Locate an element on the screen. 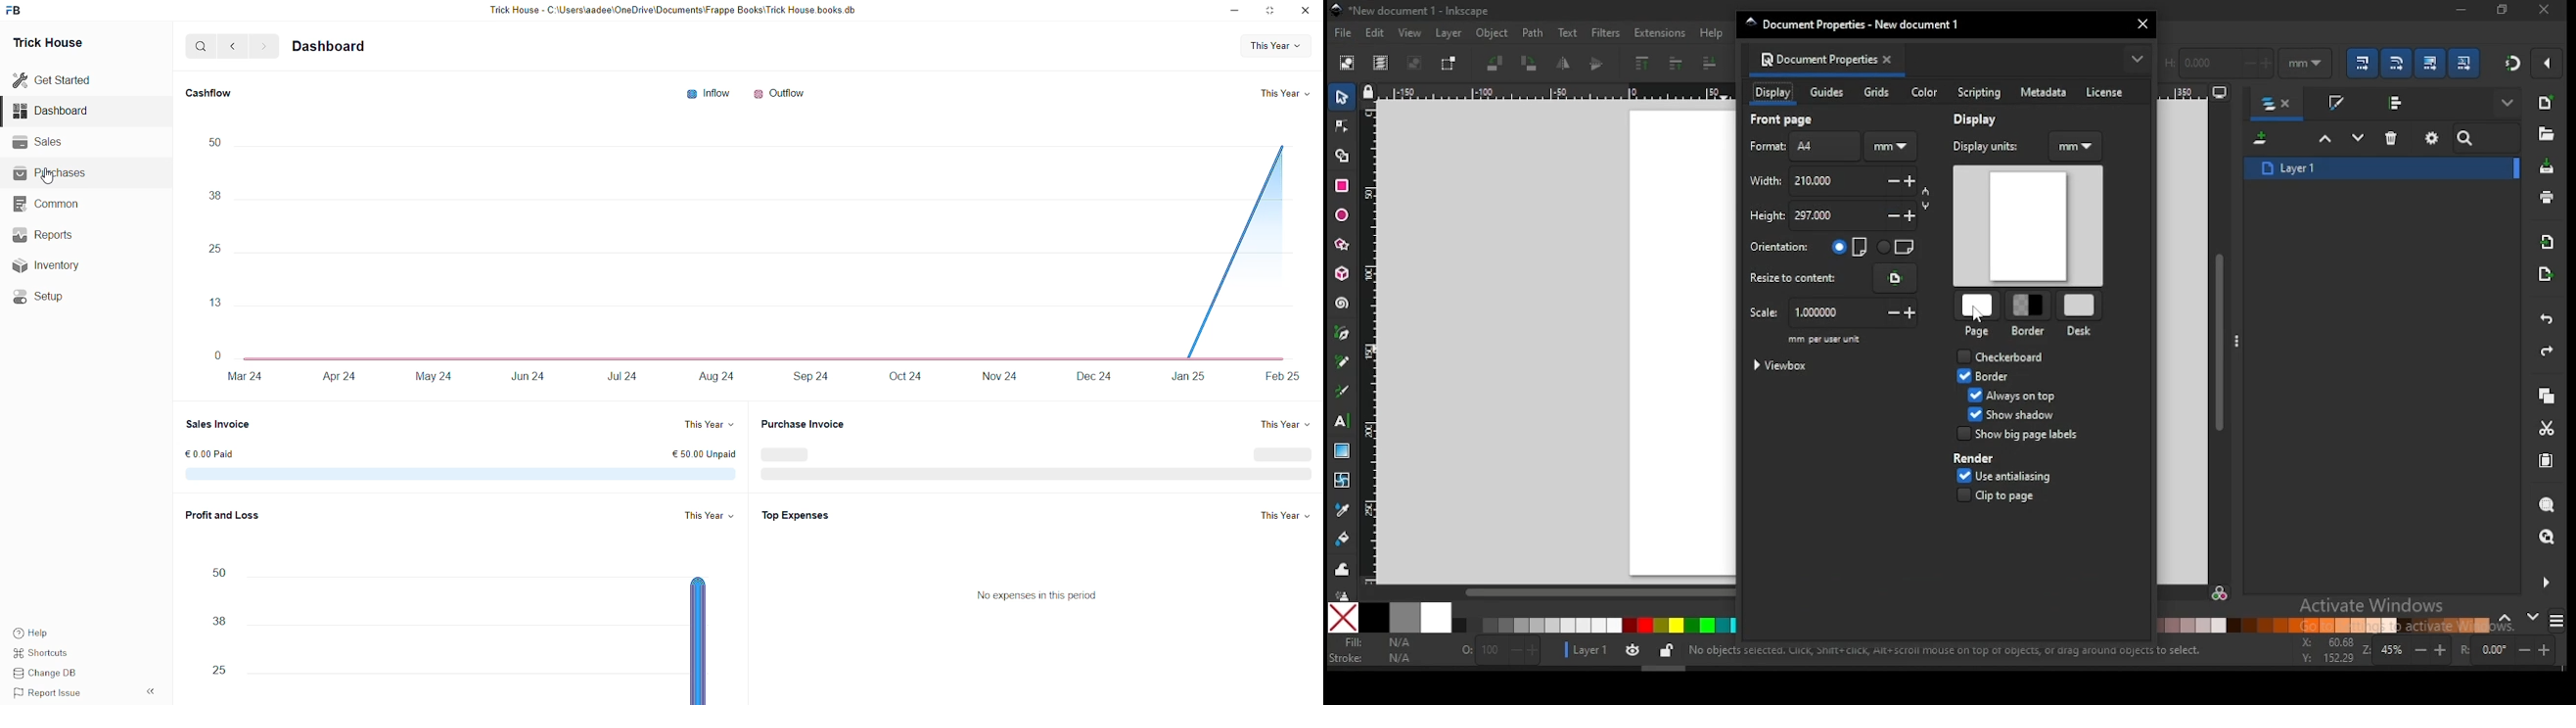 This screenshot has height=728, width=2576. Jan 25 is located at coordinates (1185, 378).